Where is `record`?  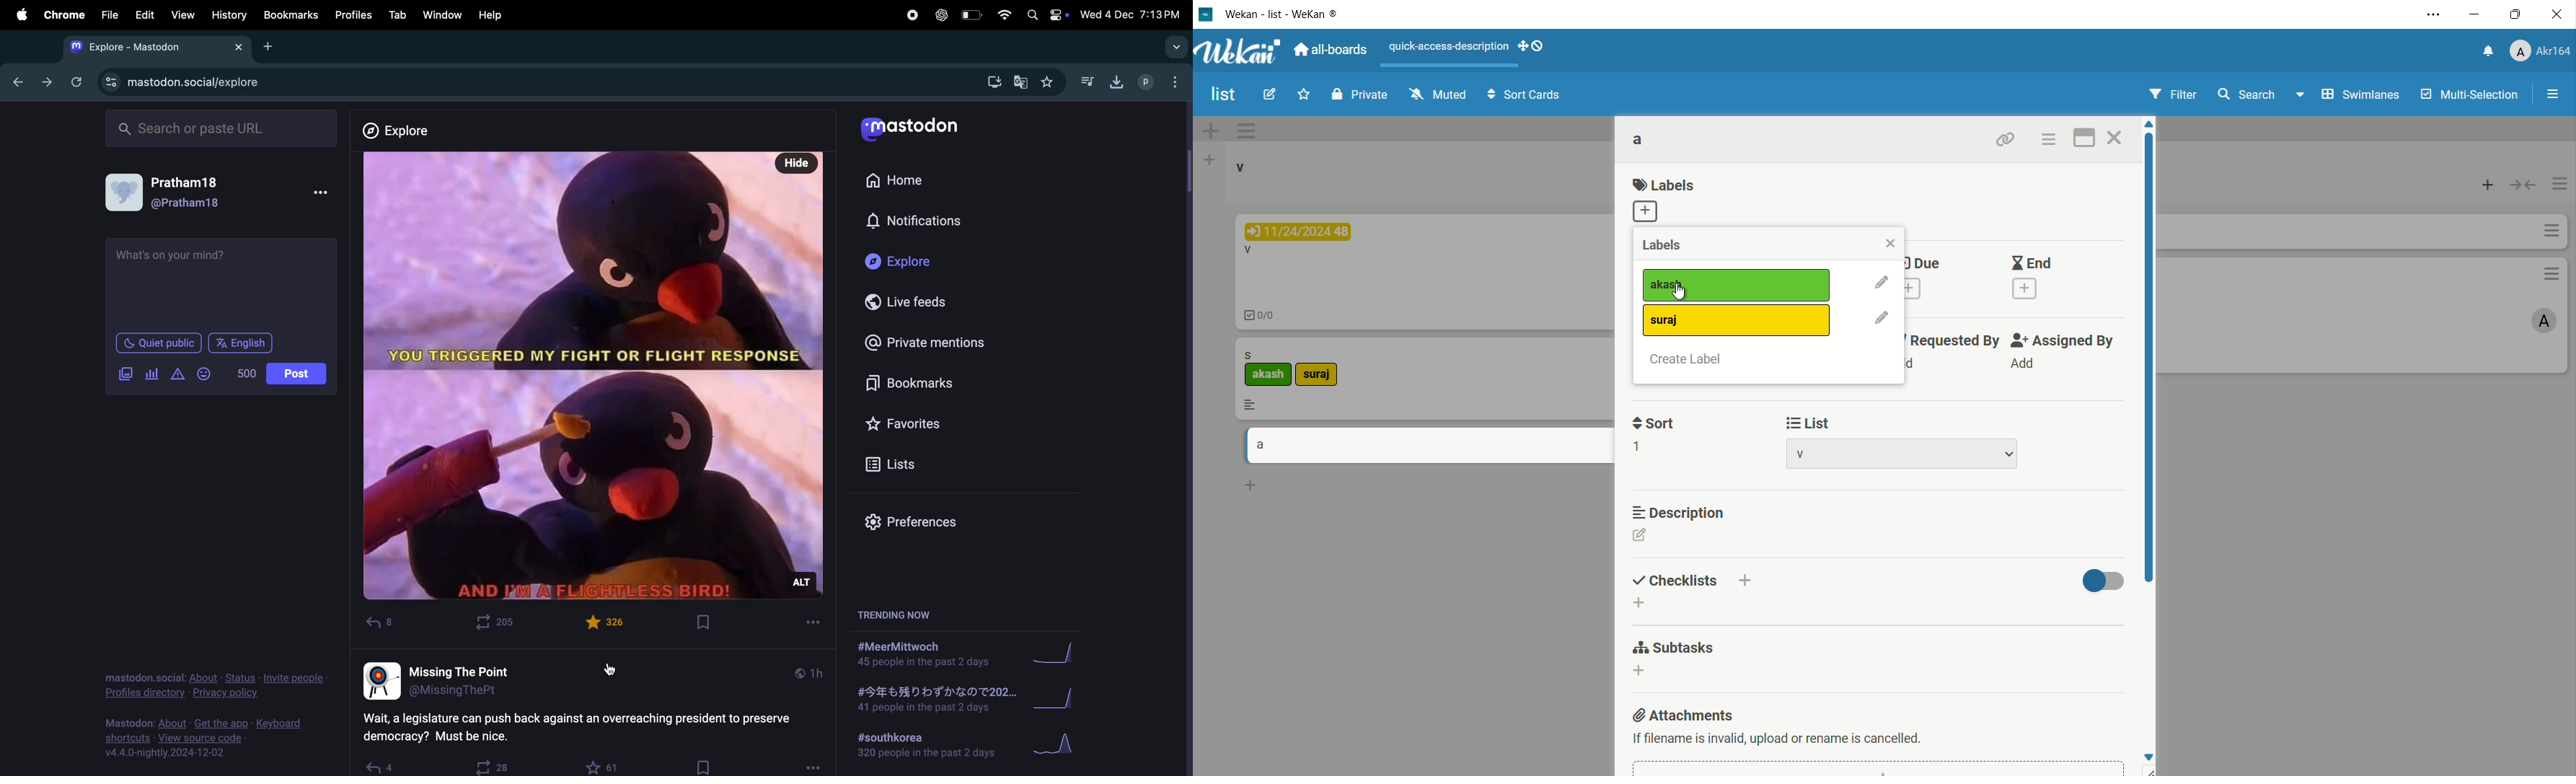 record is located at coordinates (913, 15).